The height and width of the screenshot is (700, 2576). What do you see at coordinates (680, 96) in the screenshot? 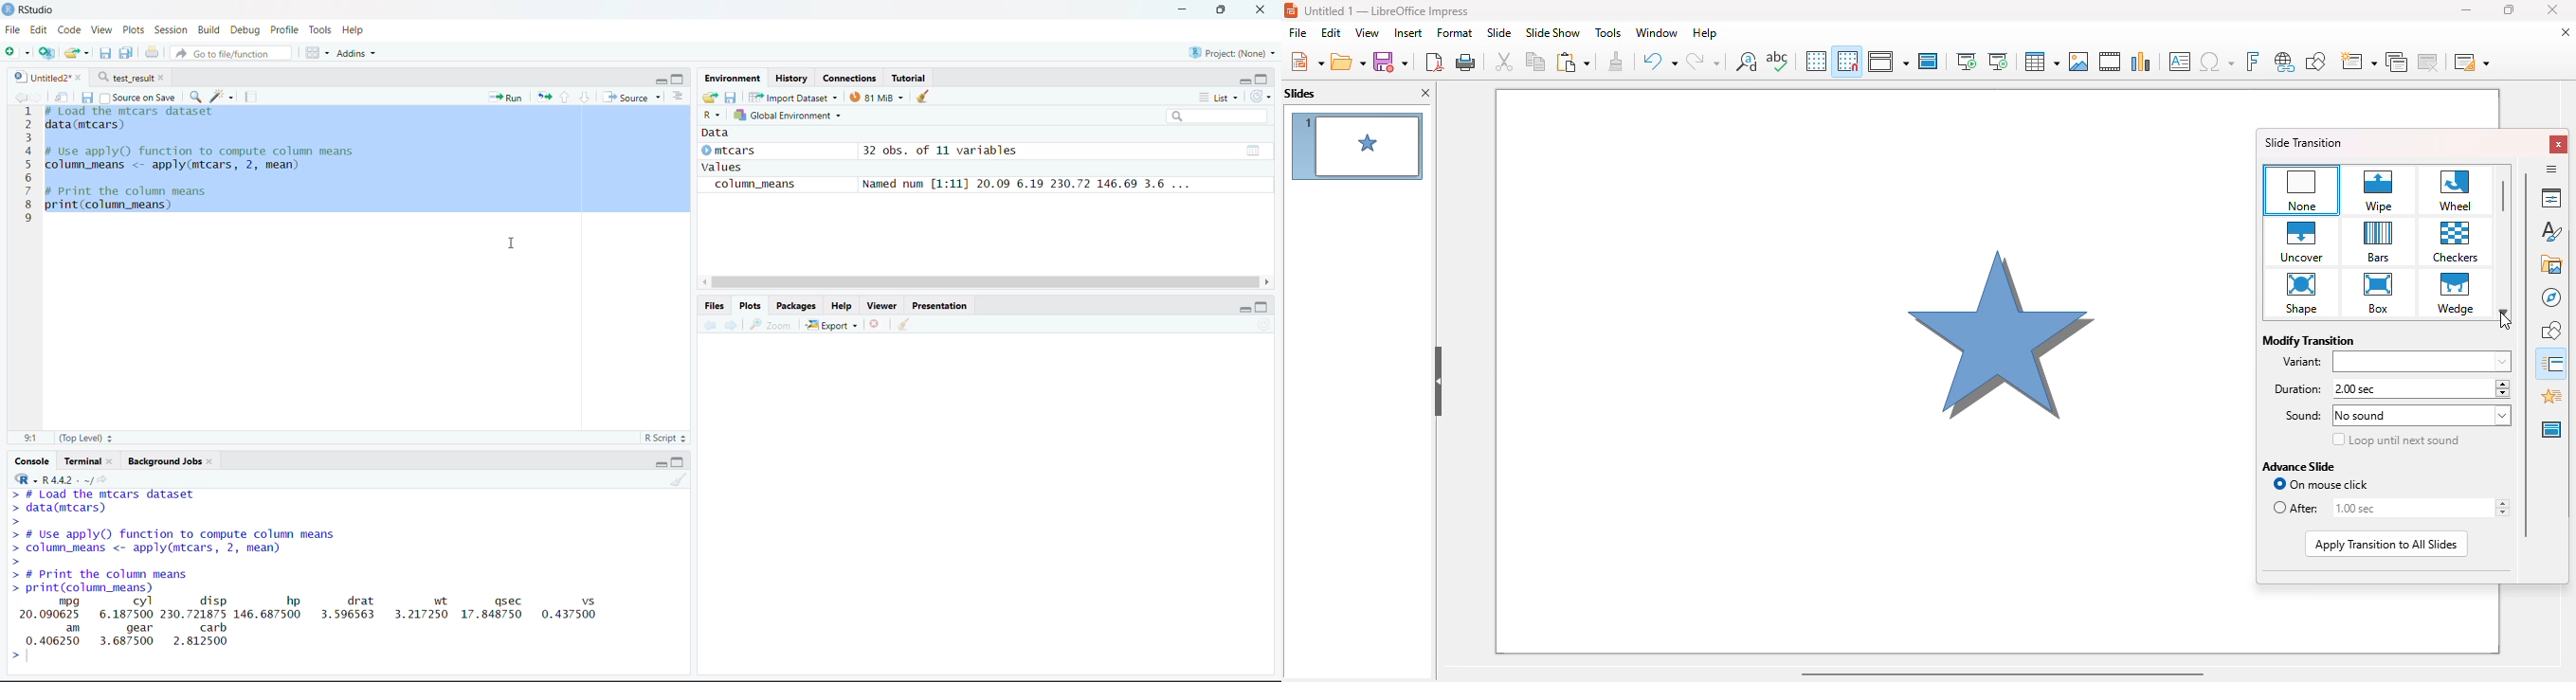
I see `List` at bounding box center [680, 96].